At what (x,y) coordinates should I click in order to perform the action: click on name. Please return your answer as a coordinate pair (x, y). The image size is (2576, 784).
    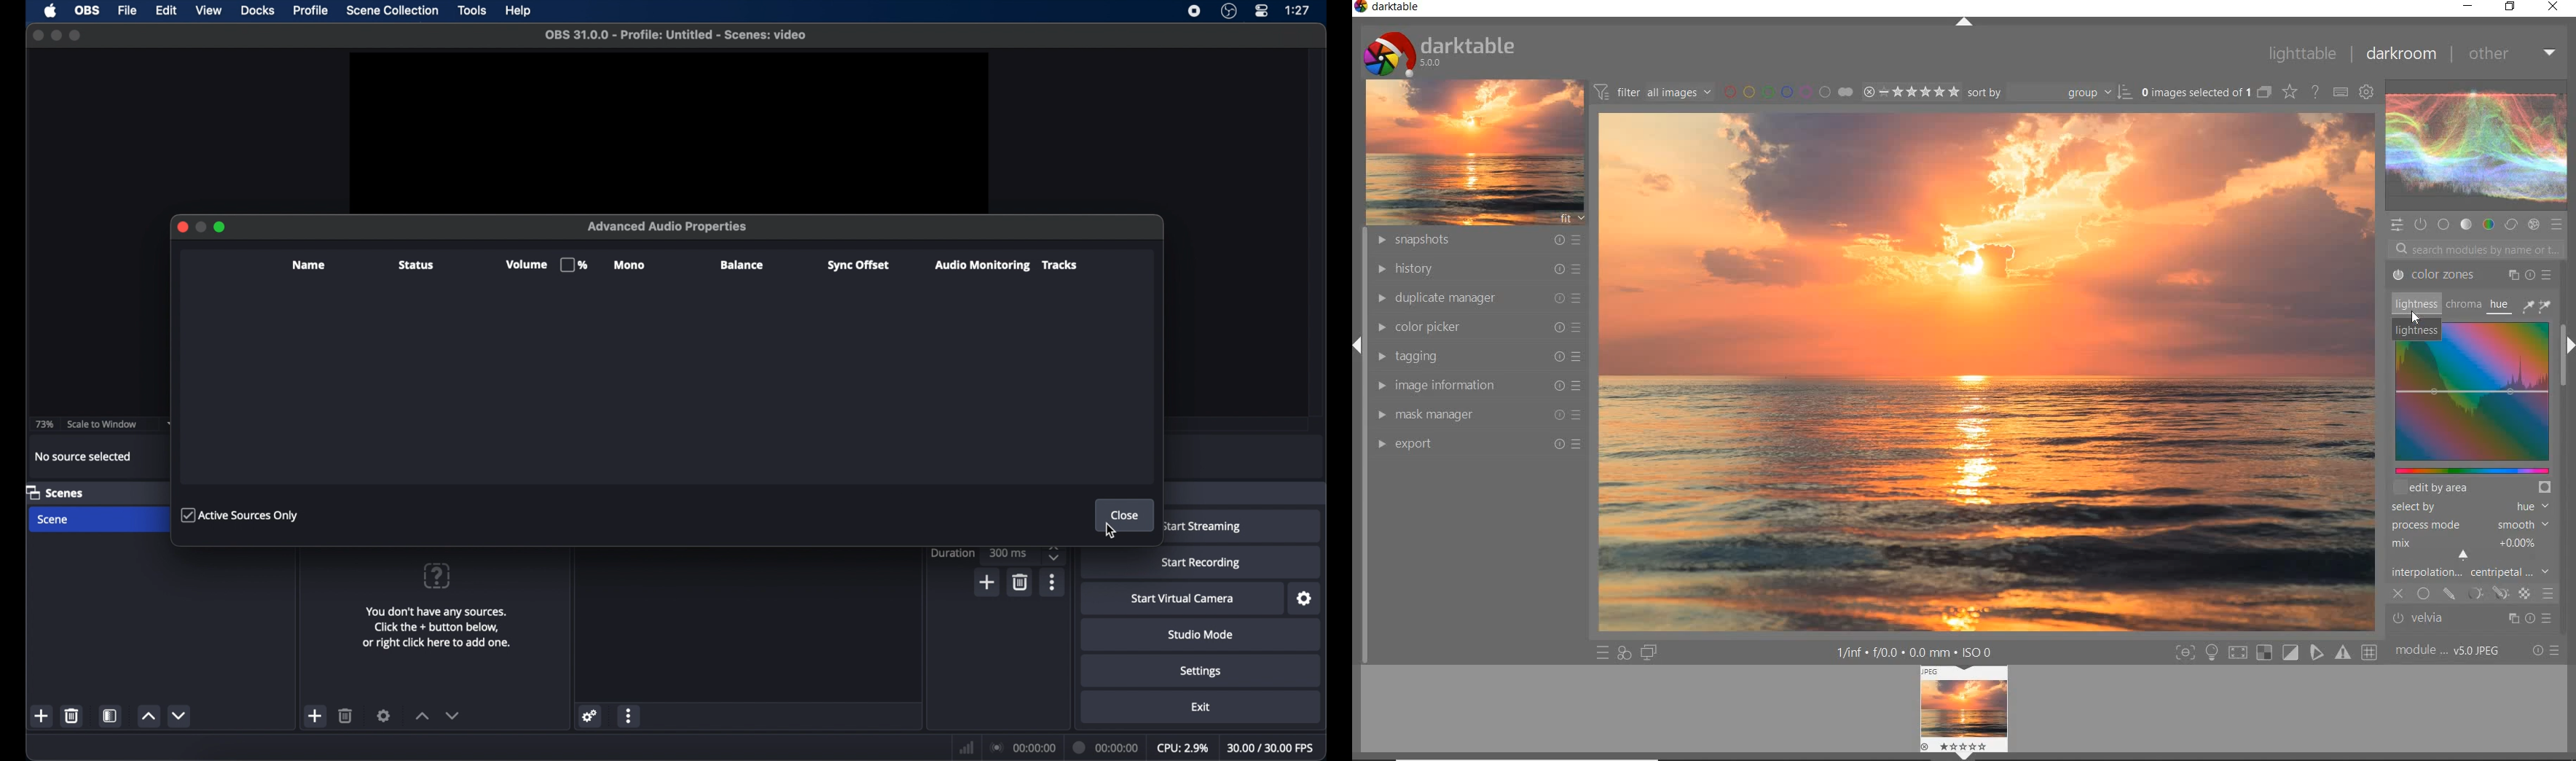
    Looking at the image, I should click on (309, 265).